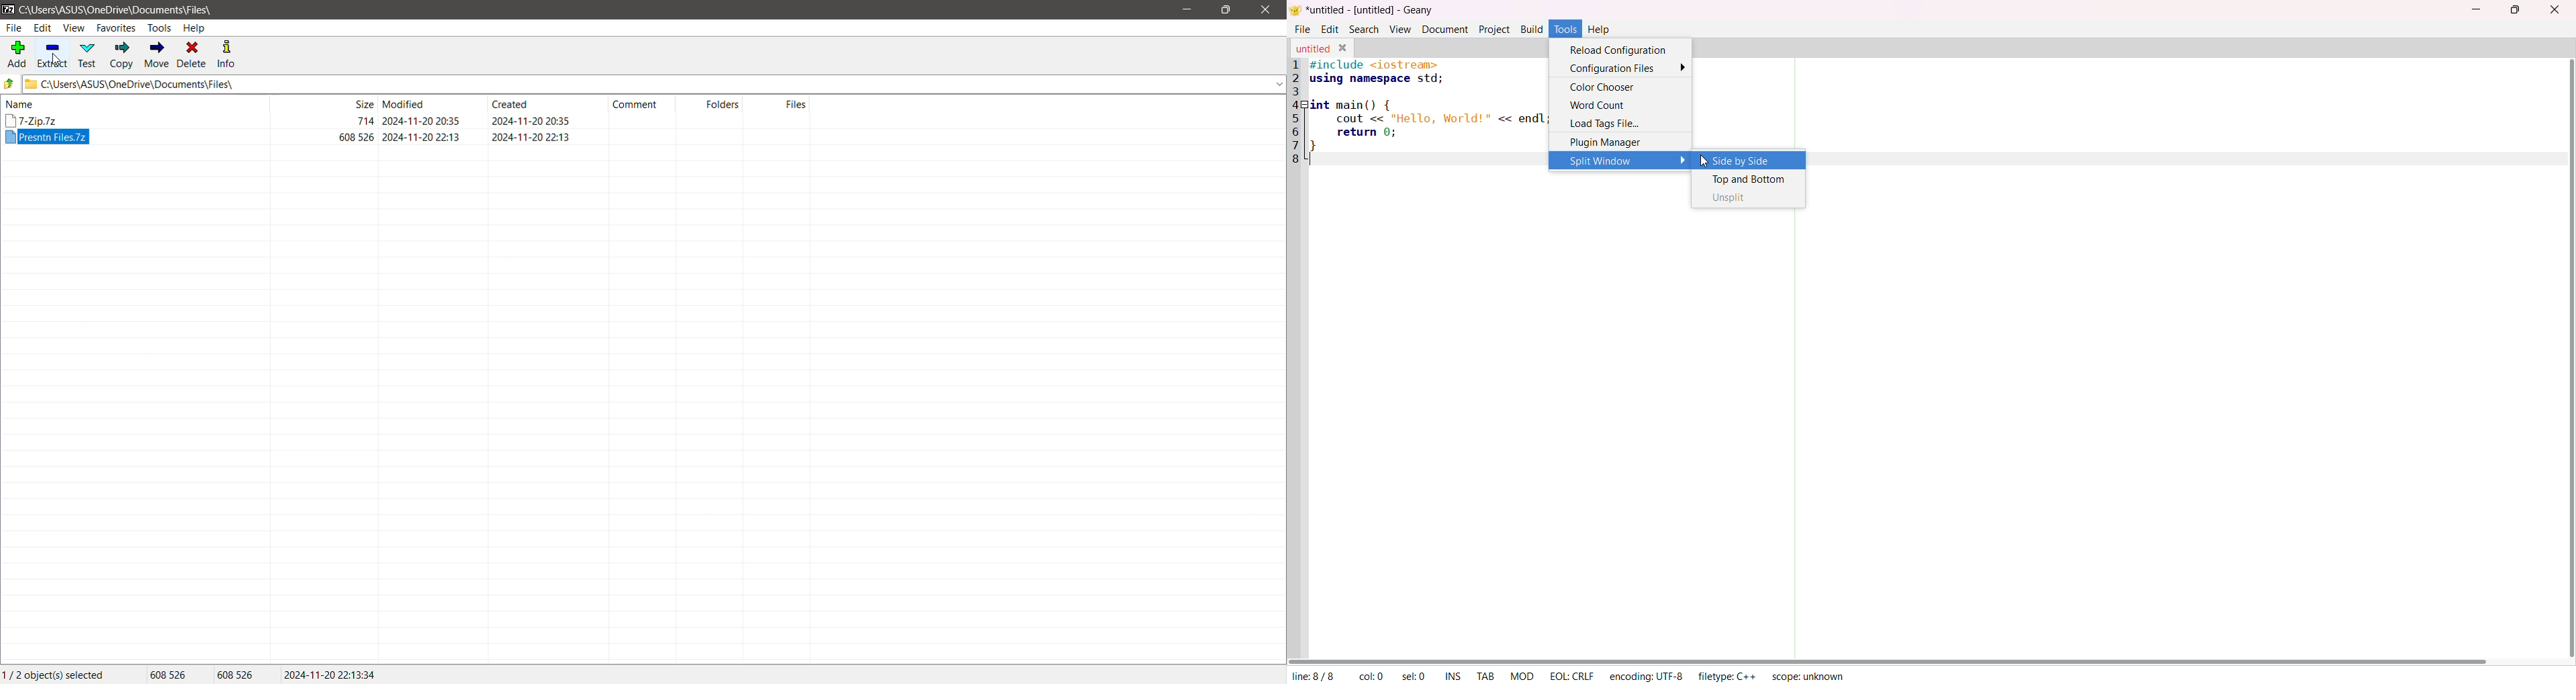 The height and width of the screenshot is (700, 2576). Describe the element at coordinates (2517, 11) in the screenshot. I see `maximize` at that location.